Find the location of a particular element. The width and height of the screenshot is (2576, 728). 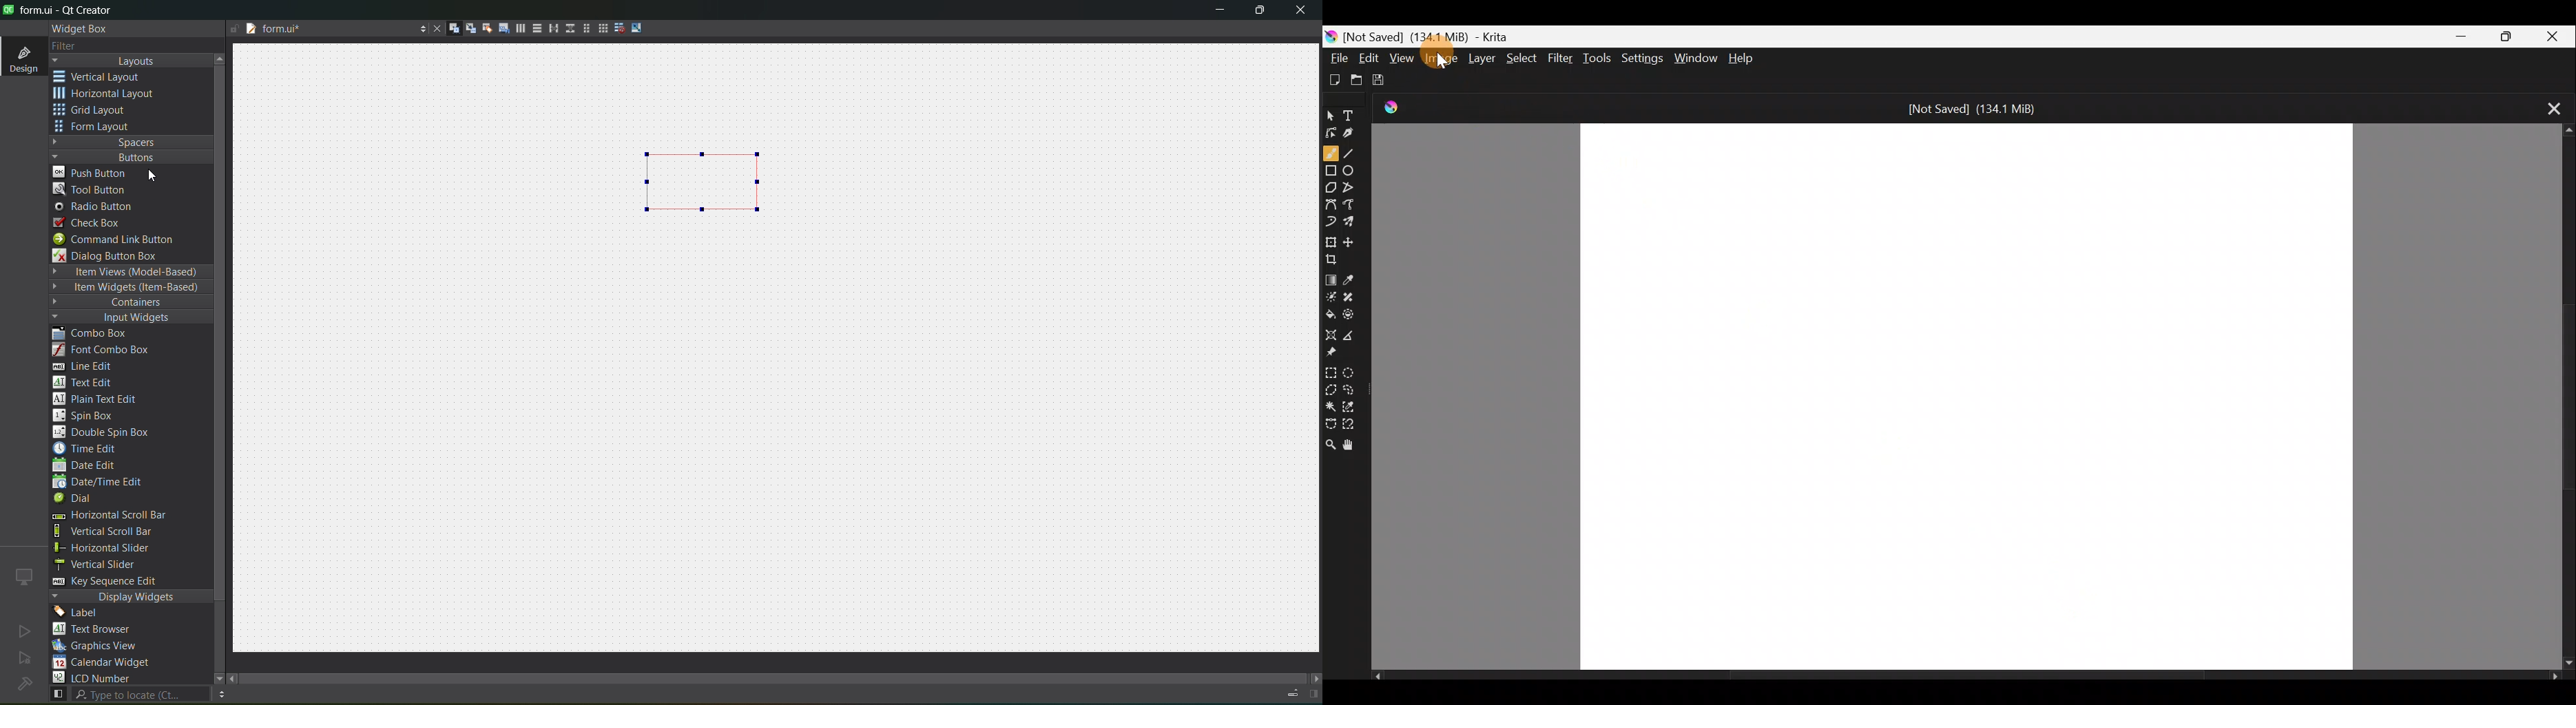

Cursor on image is located at coordinates (1445, 61).